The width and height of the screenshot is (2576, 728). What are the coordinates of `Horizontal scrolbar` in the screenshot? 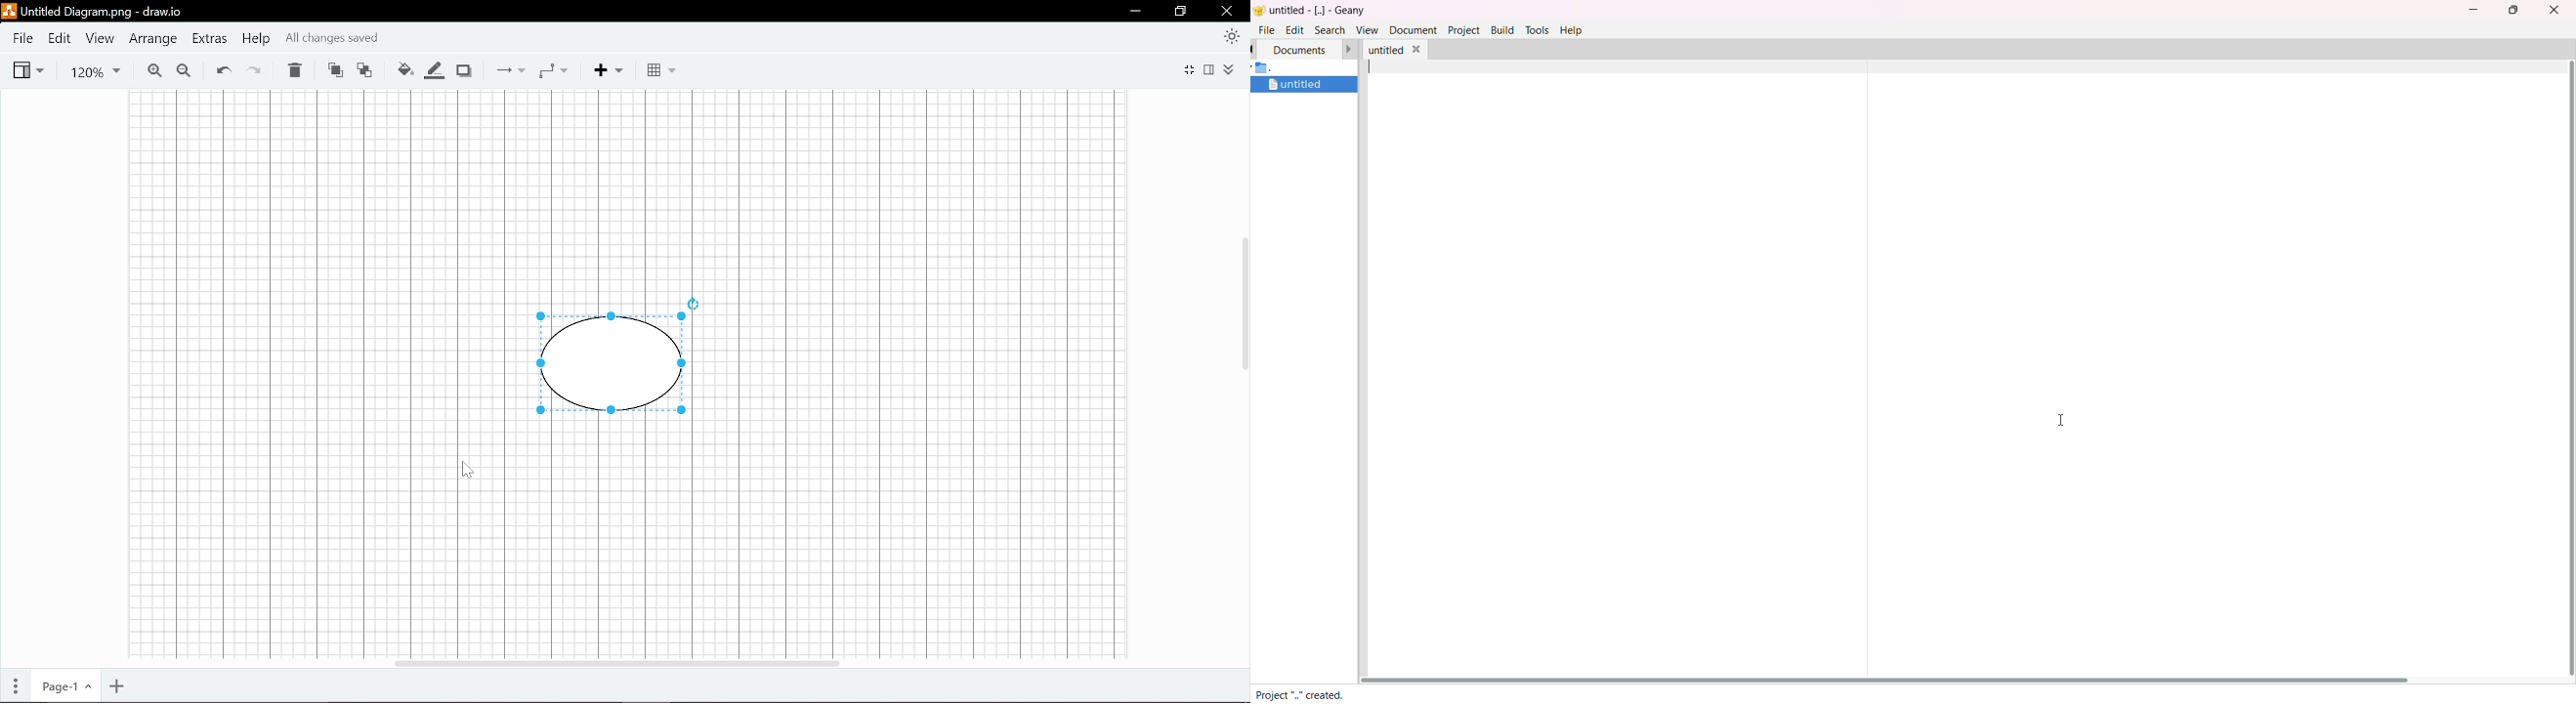 It's located at (615, 663).